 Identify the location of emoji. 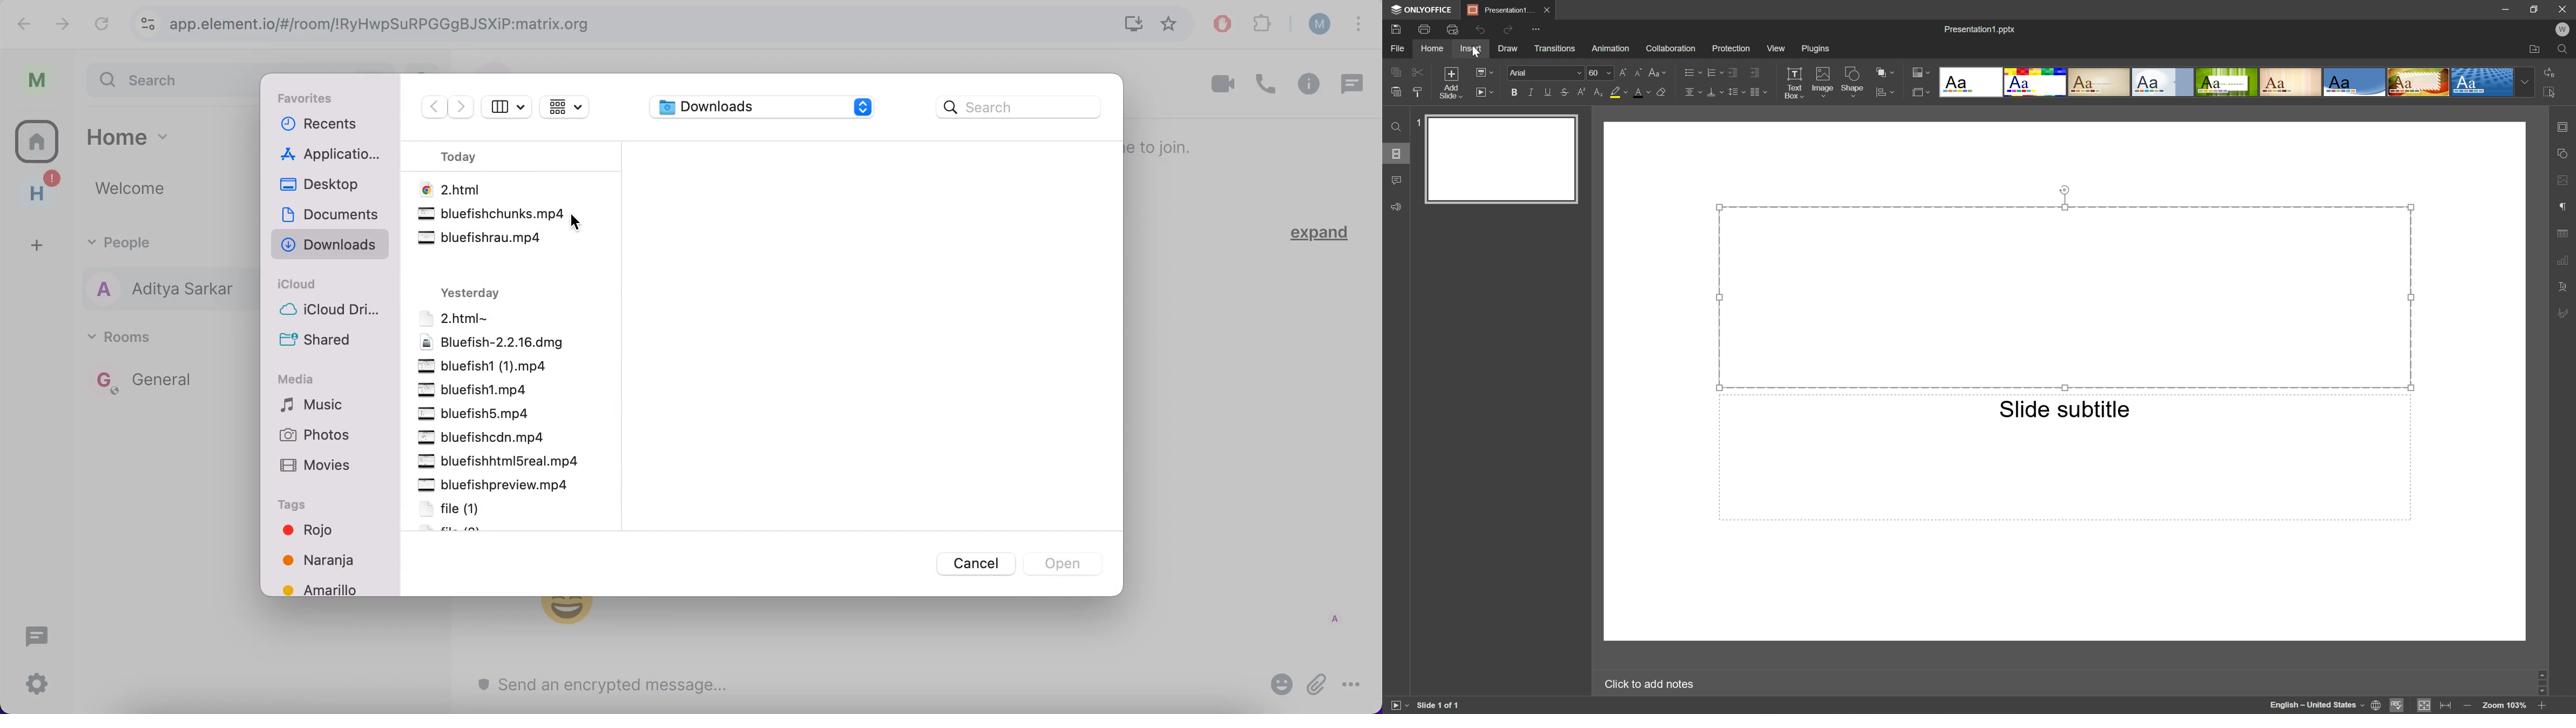
(1279, 683).